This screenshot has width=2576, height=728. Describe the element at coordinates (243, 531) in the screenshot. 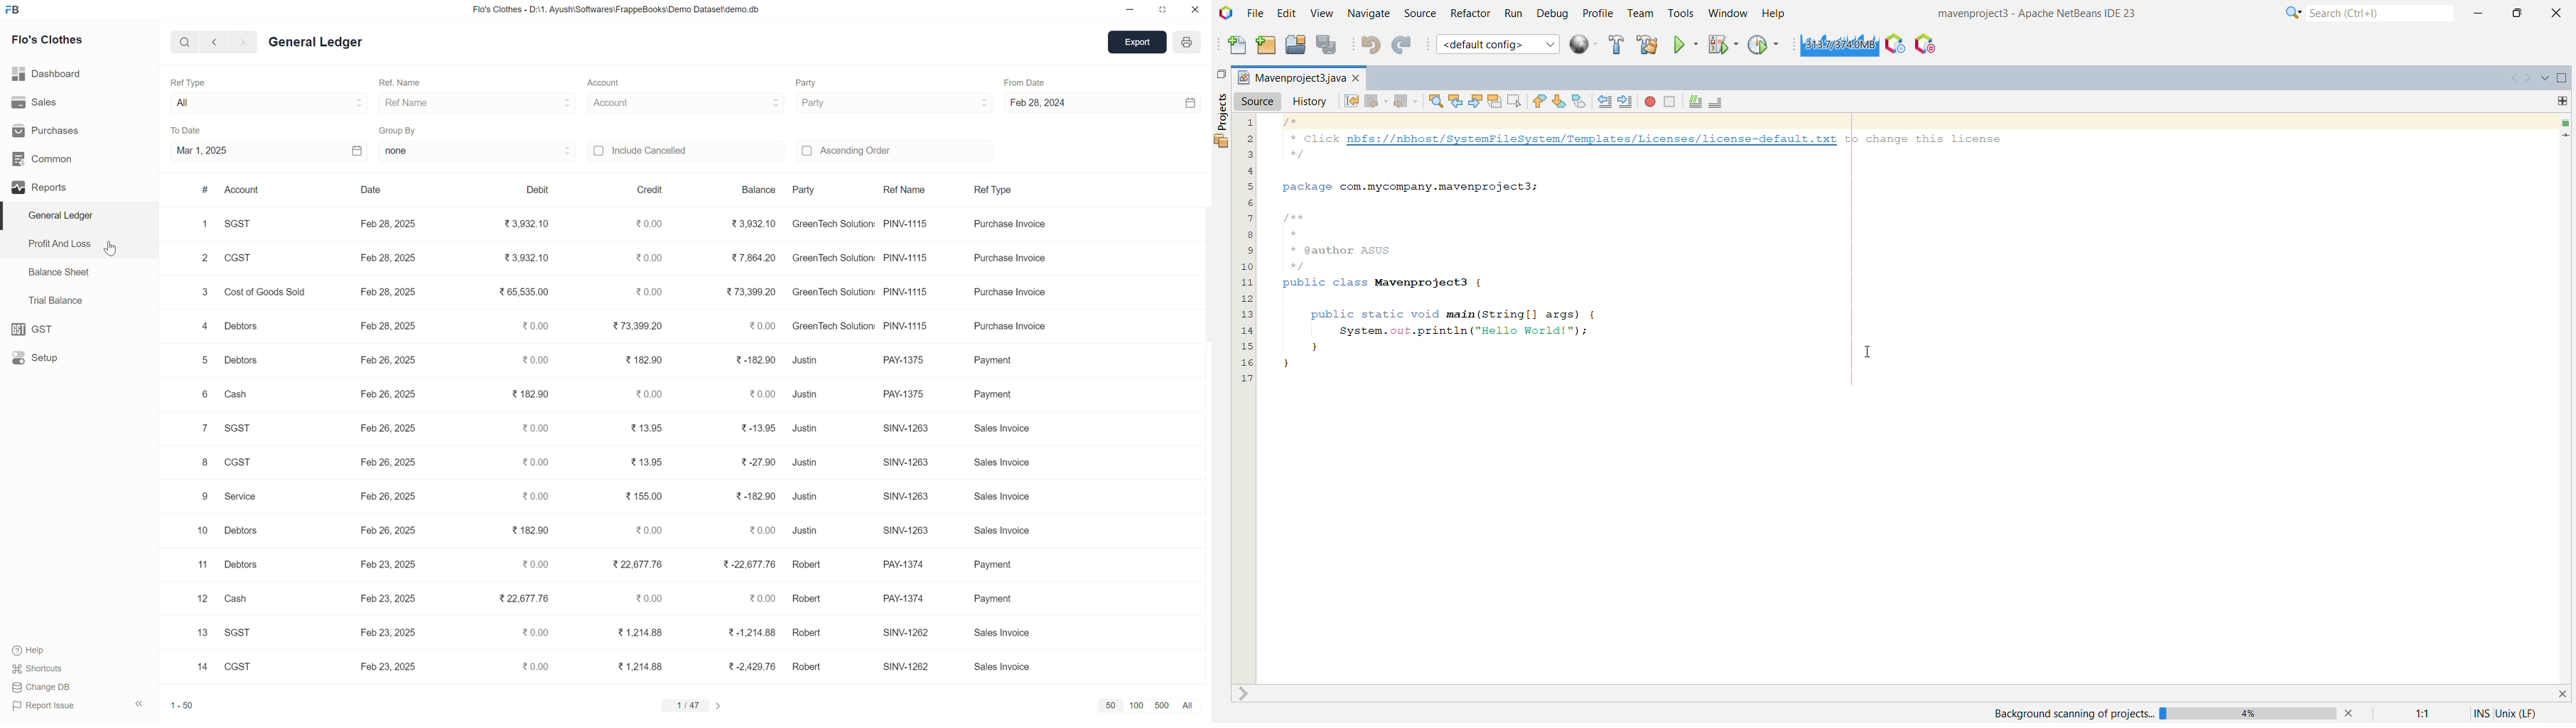

I see `Debtors` at that location.